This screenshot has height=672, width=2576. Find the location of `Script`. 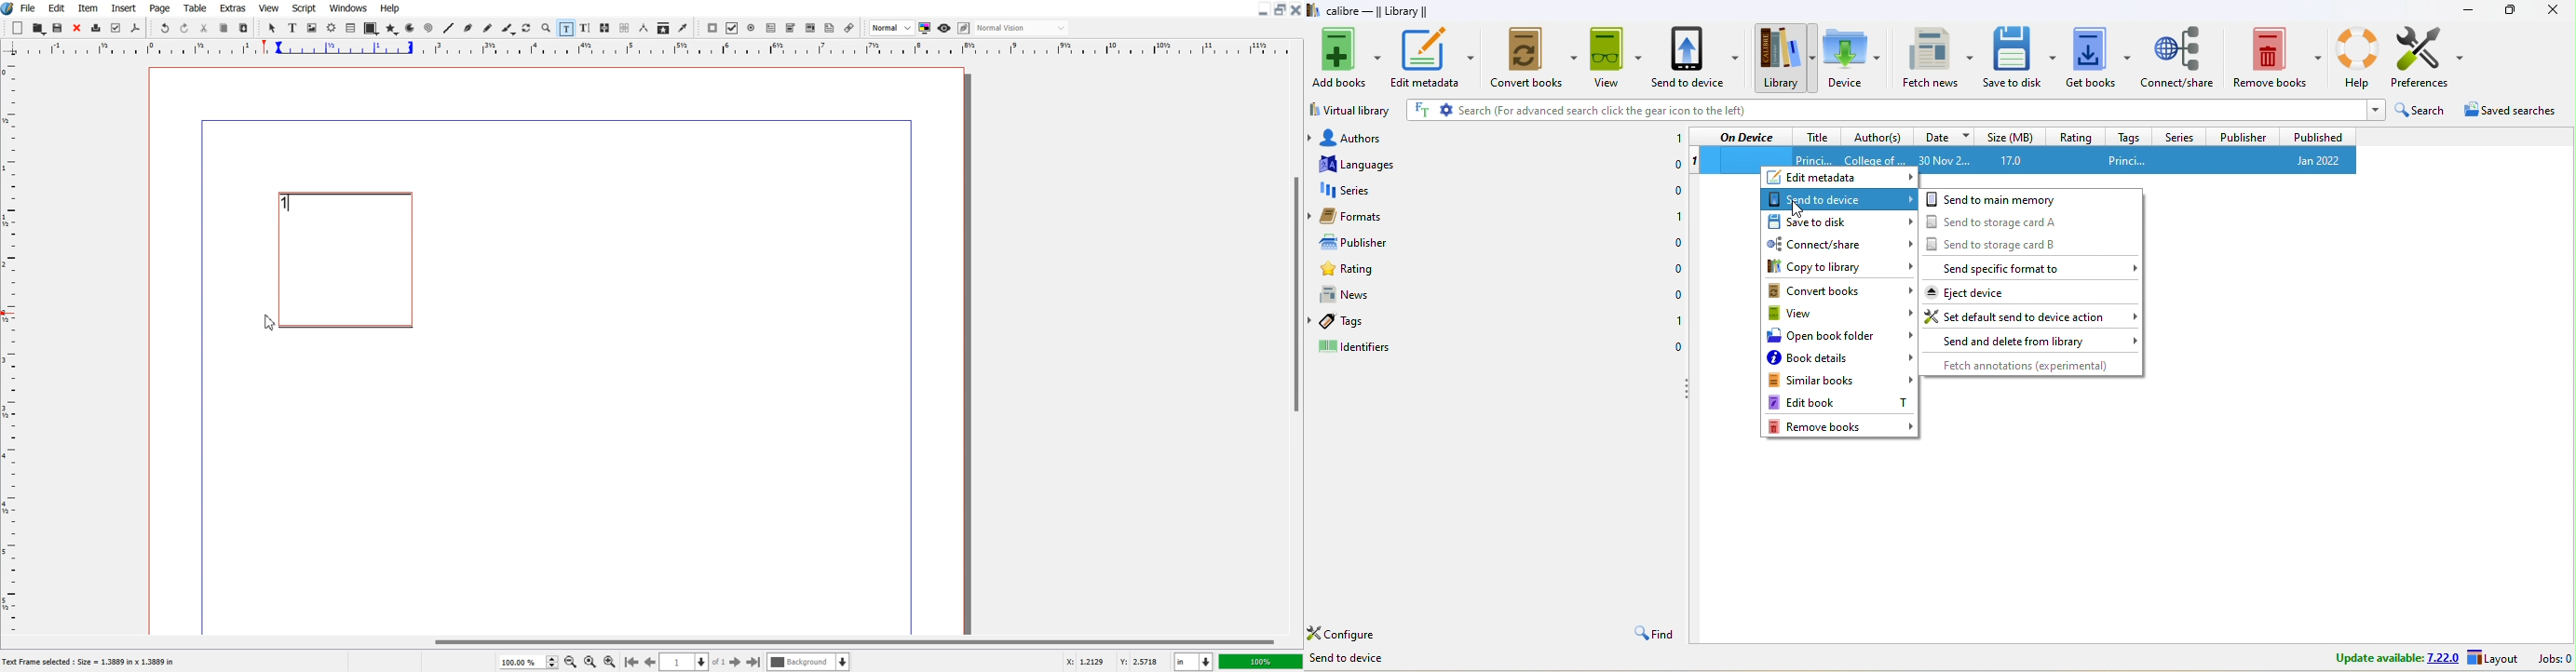

Script is located at coordinates (304, 7).